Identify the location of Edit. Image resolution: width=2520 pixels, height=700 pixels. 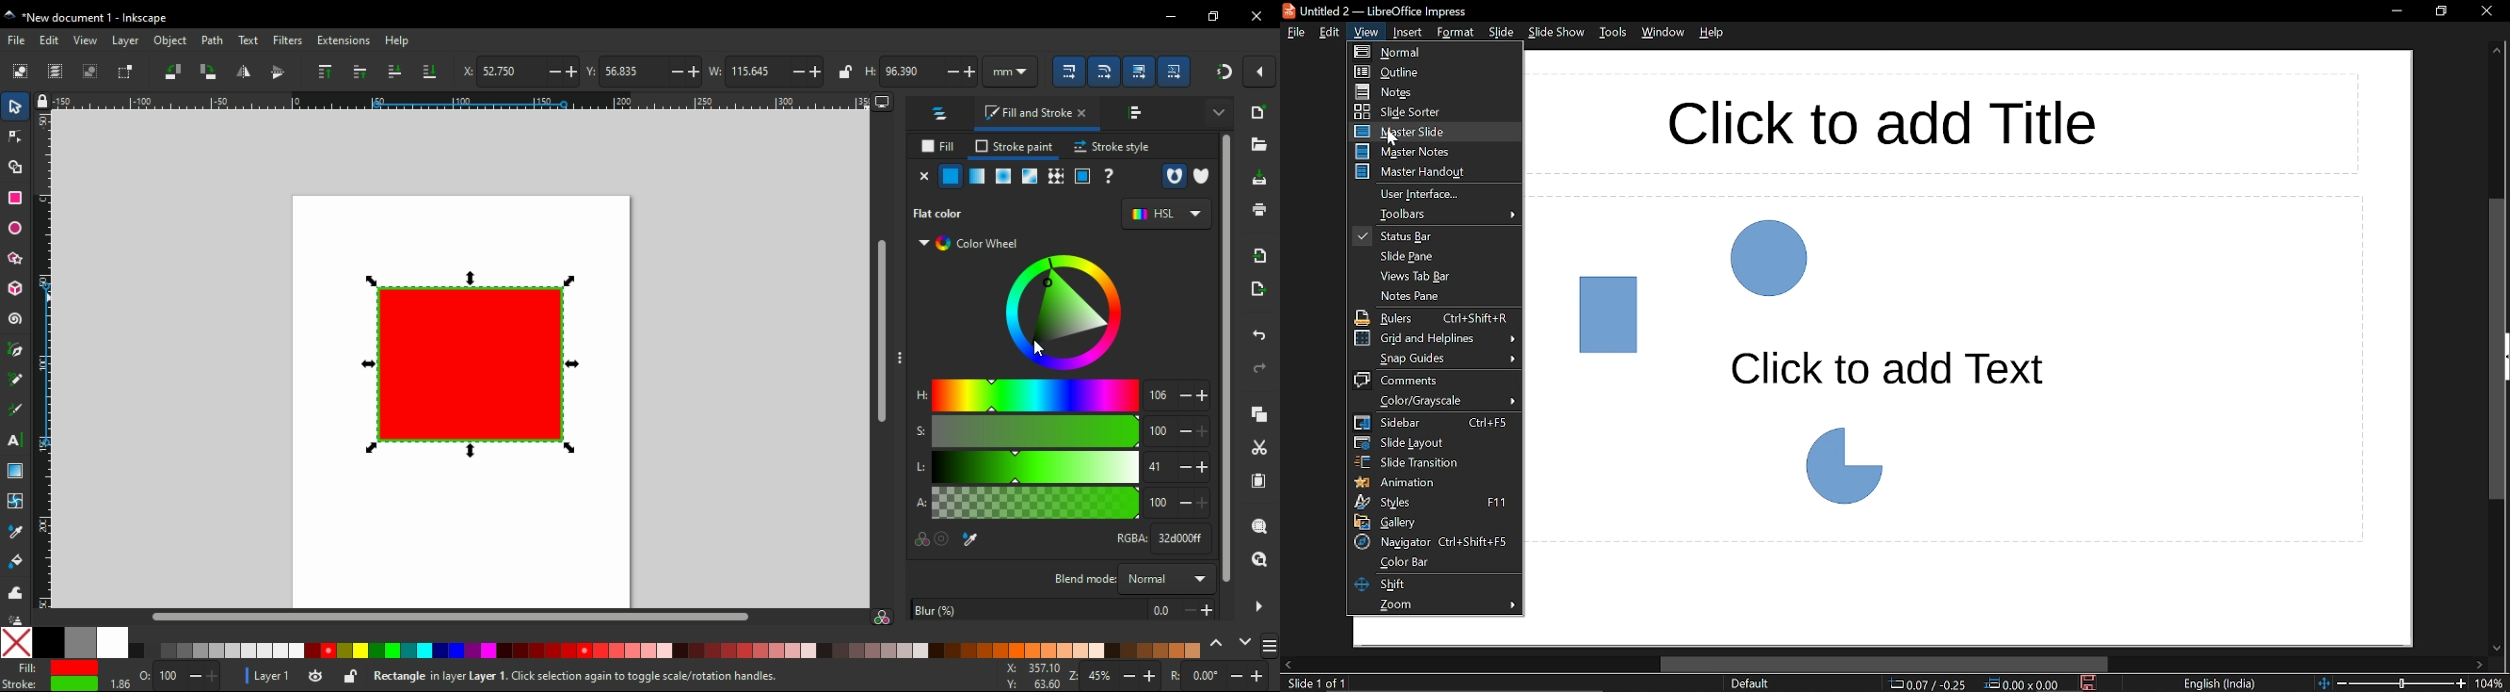
(1330, 33).